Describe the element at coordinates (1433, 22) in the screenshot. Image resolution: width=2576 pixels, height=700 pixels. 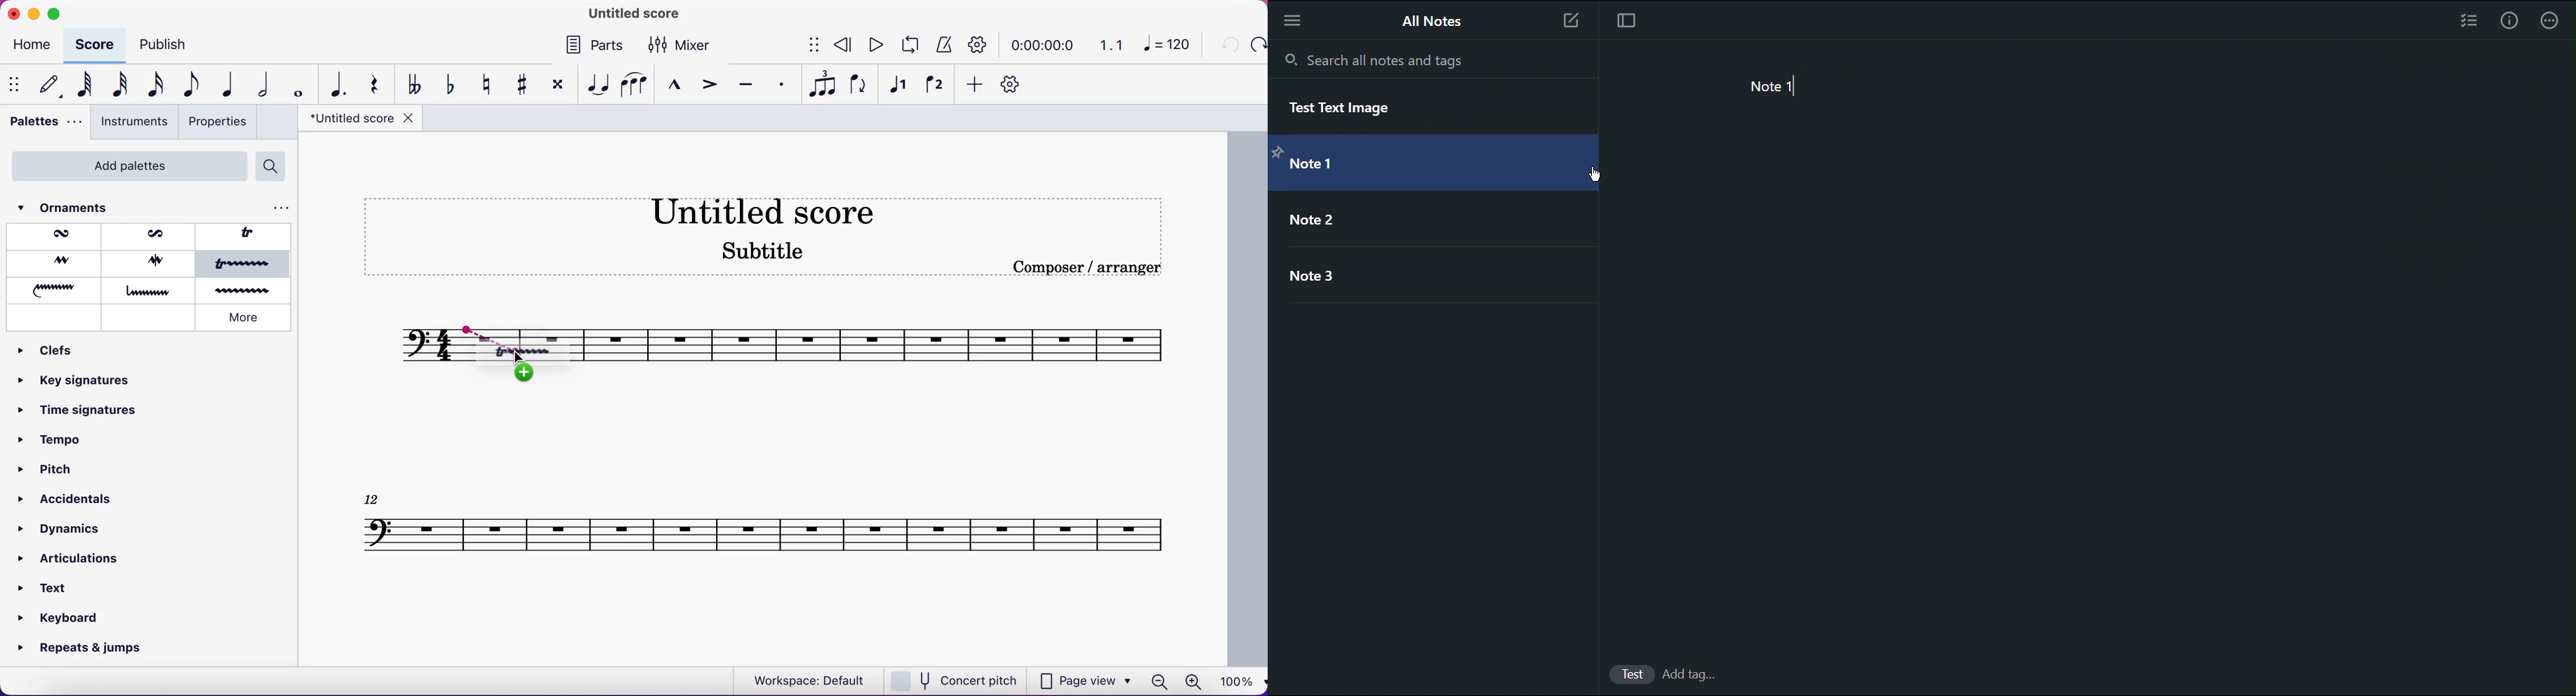
I see `All Notes` at that location.